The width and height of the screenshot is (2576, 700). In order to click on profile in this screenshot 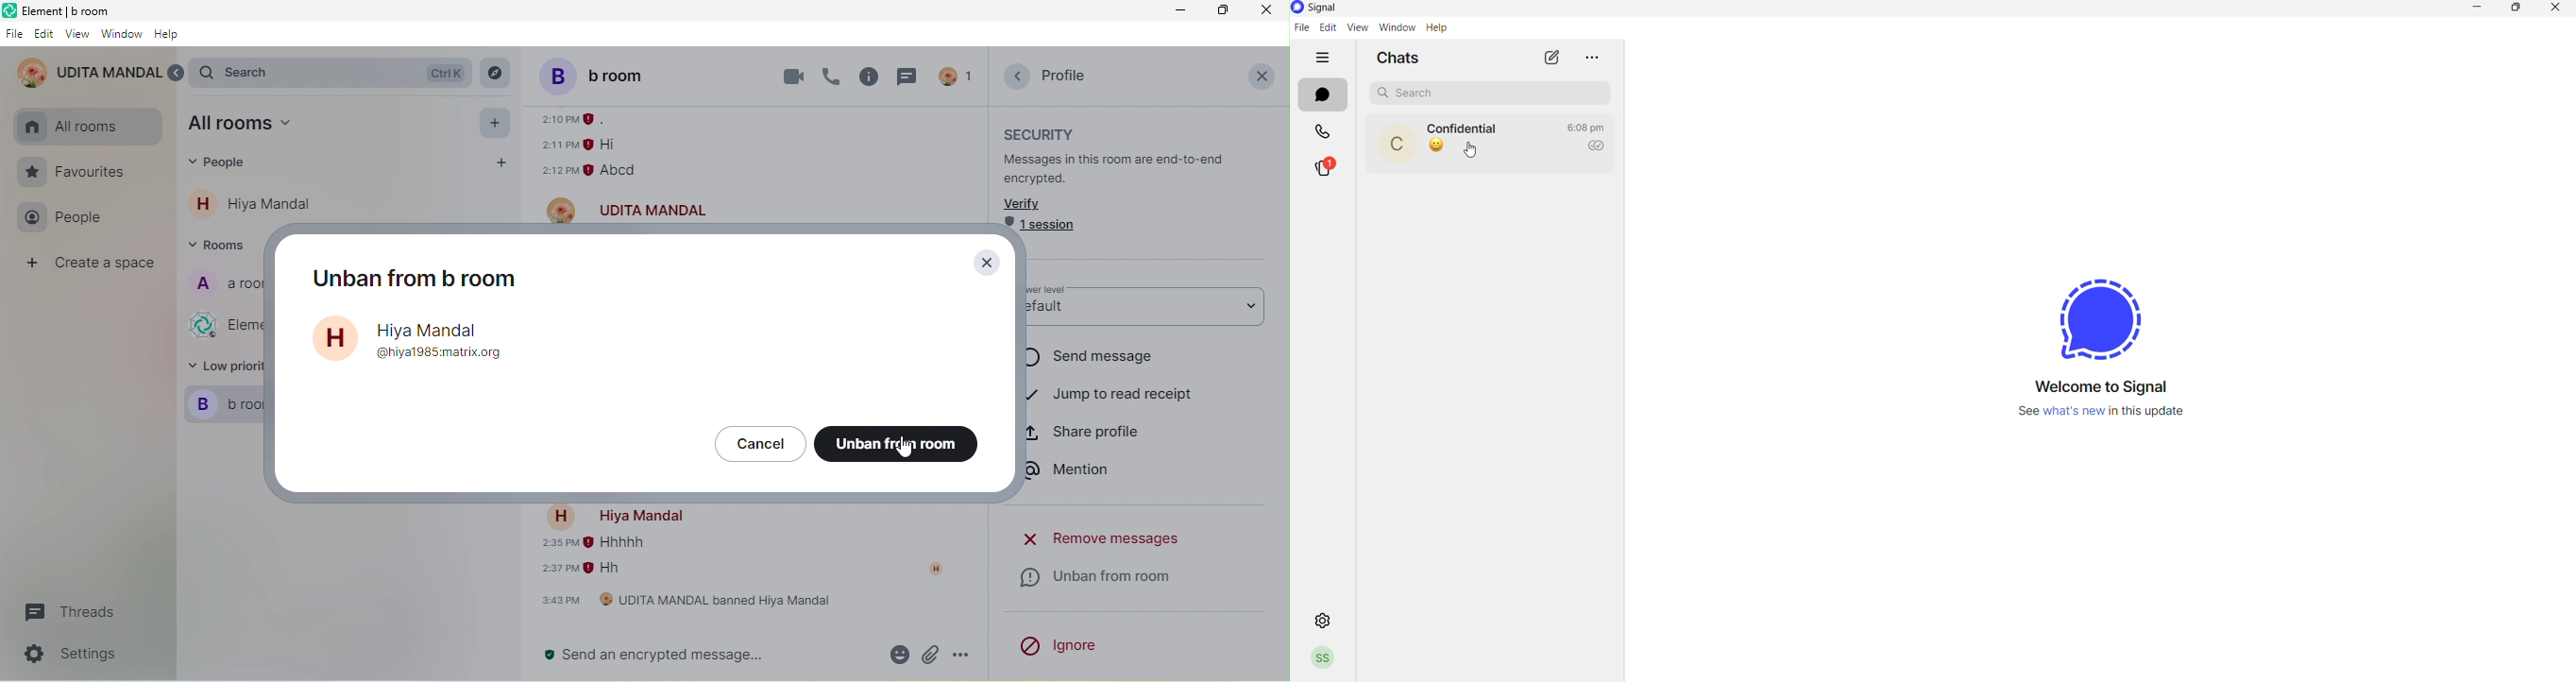, I will do `click(1061, 76)`.